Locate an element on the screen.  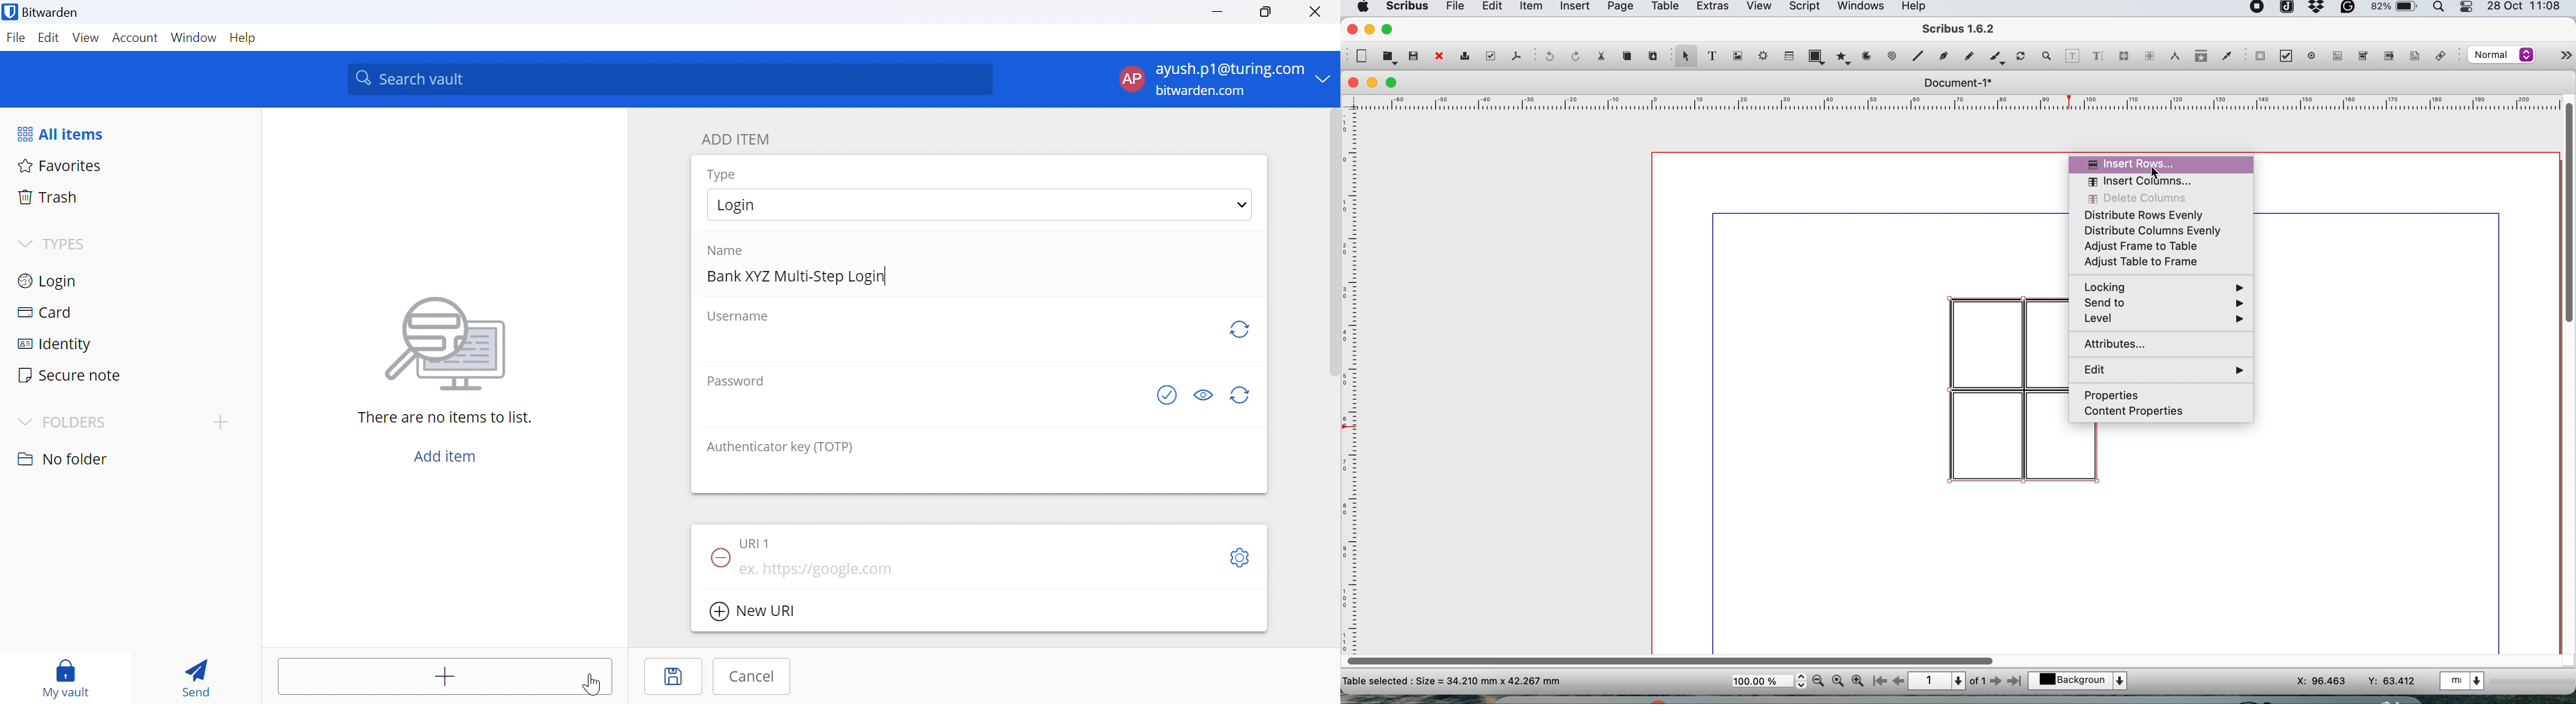
bitwarden.com is located at coordinates (1201, 90).